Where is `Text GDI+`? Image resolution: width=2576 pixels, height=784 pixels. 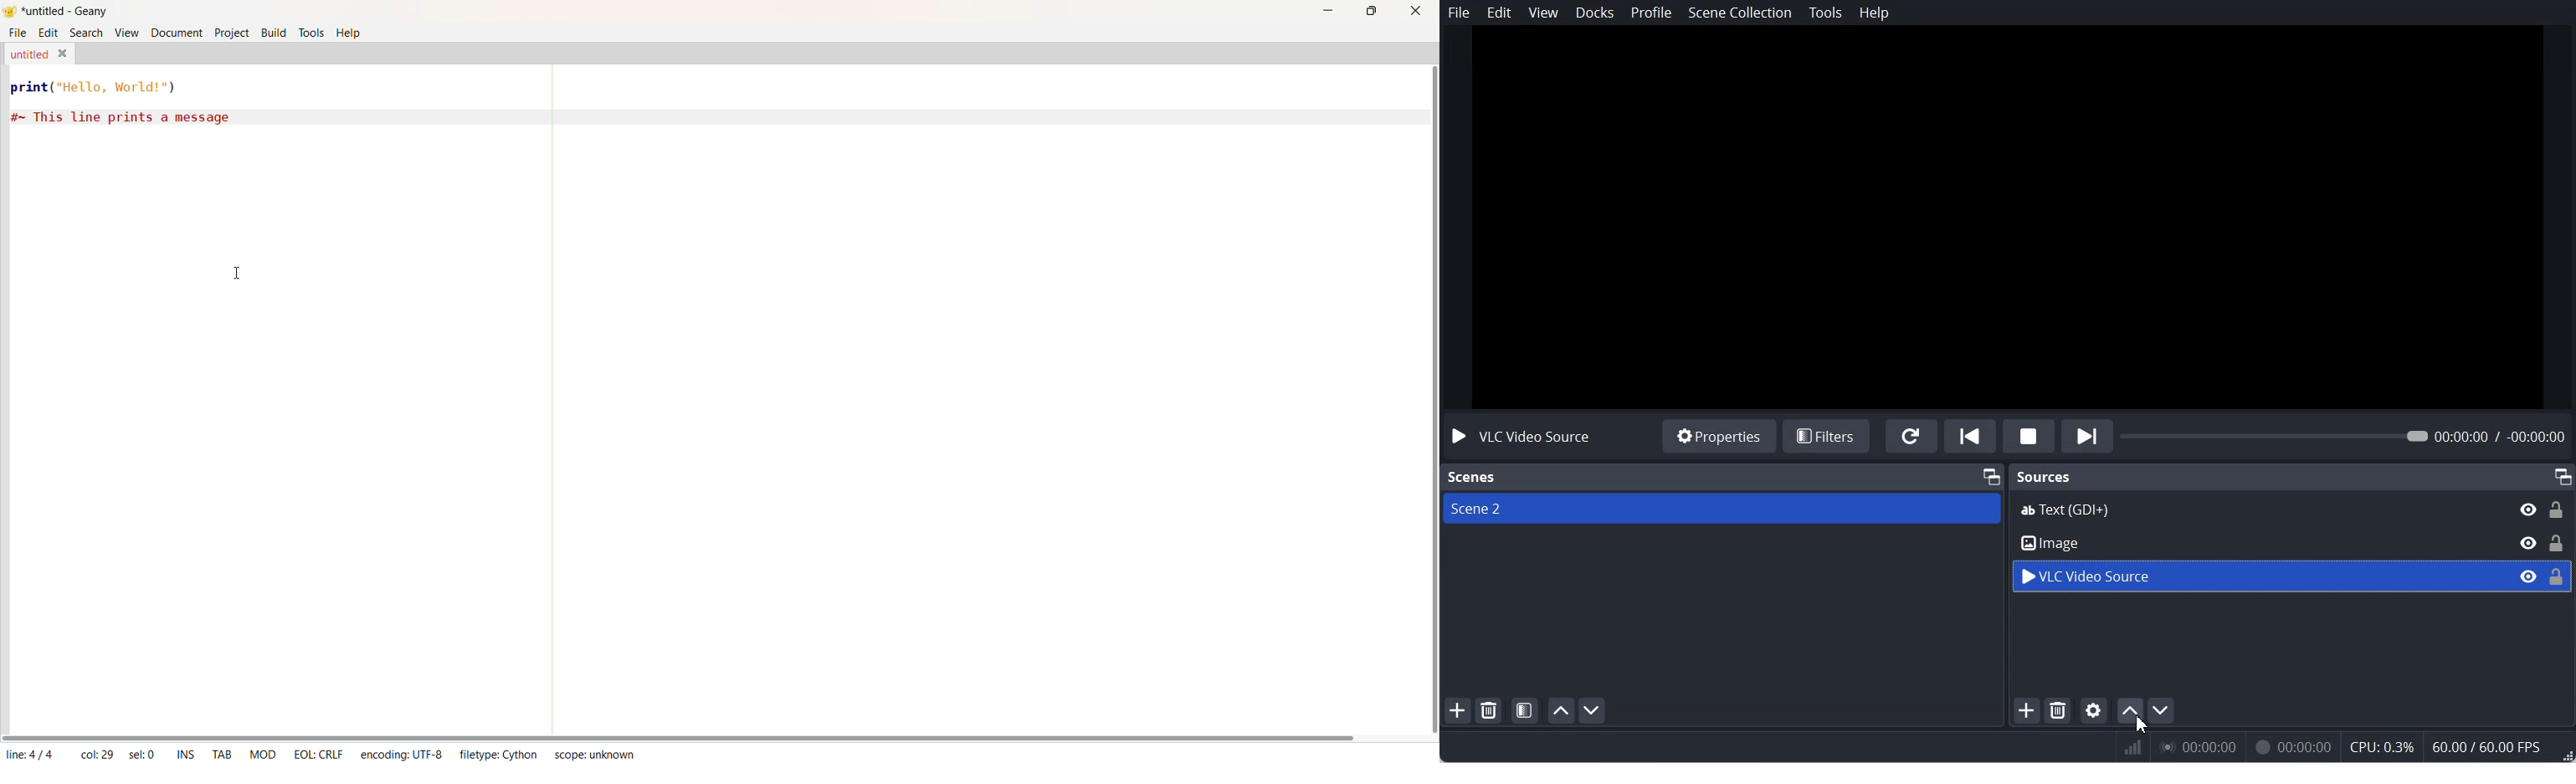 Text GDI+ is located at coordinates (2292, 508).